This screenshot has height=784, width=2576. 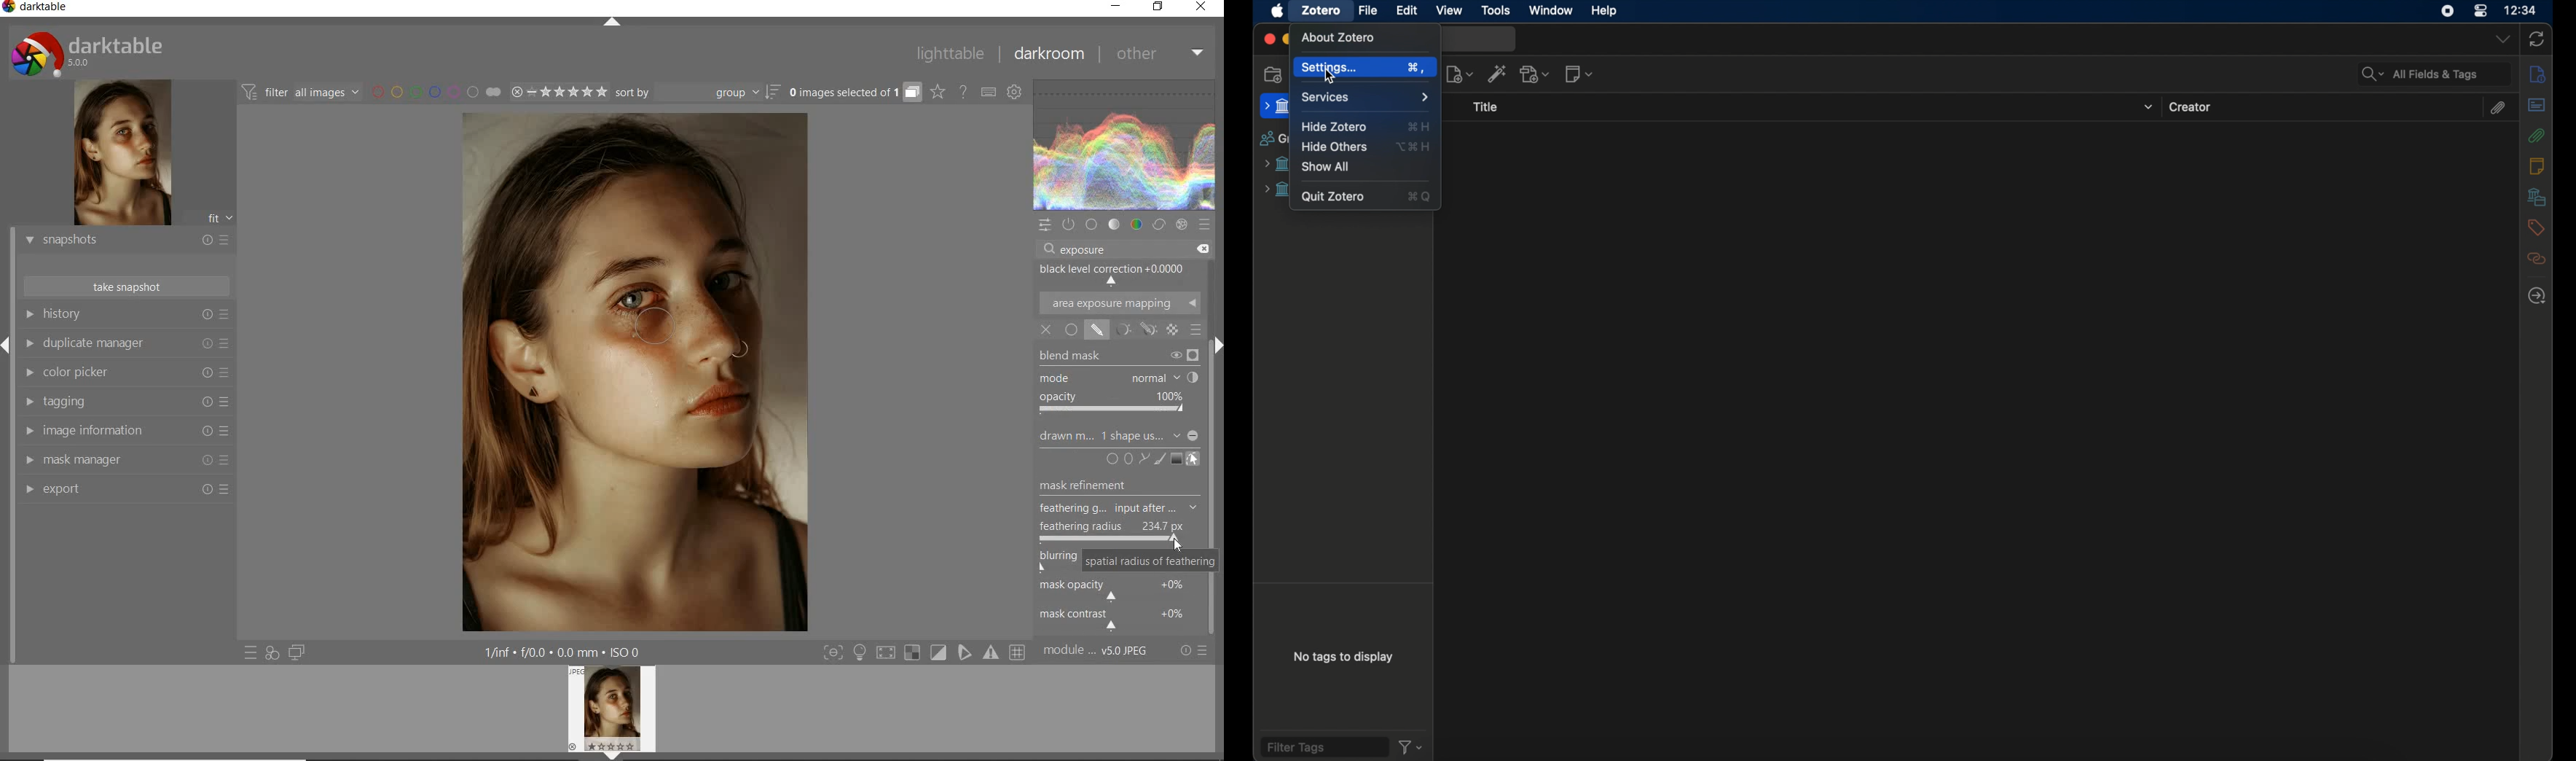 I want to click on notes, so click(x=2538, y=166).